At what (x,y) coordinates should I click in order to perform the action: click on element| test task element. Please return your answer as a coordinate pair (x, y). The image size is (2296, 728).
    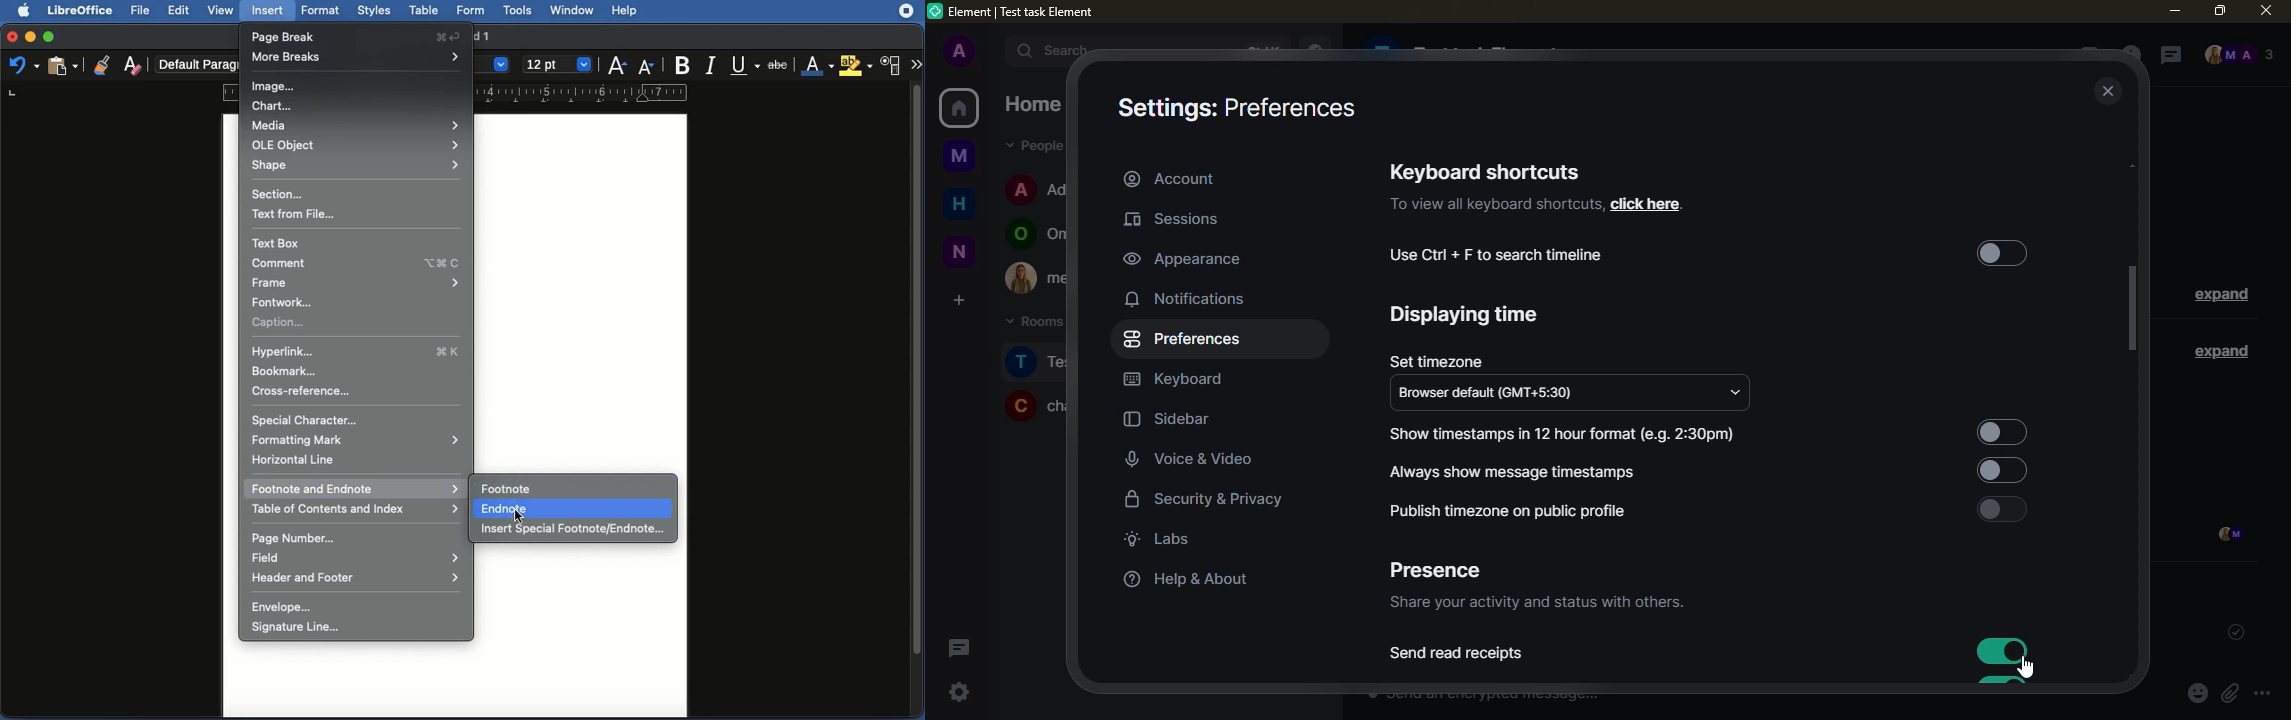
    Looking at the image, I should click on (1029, 13).